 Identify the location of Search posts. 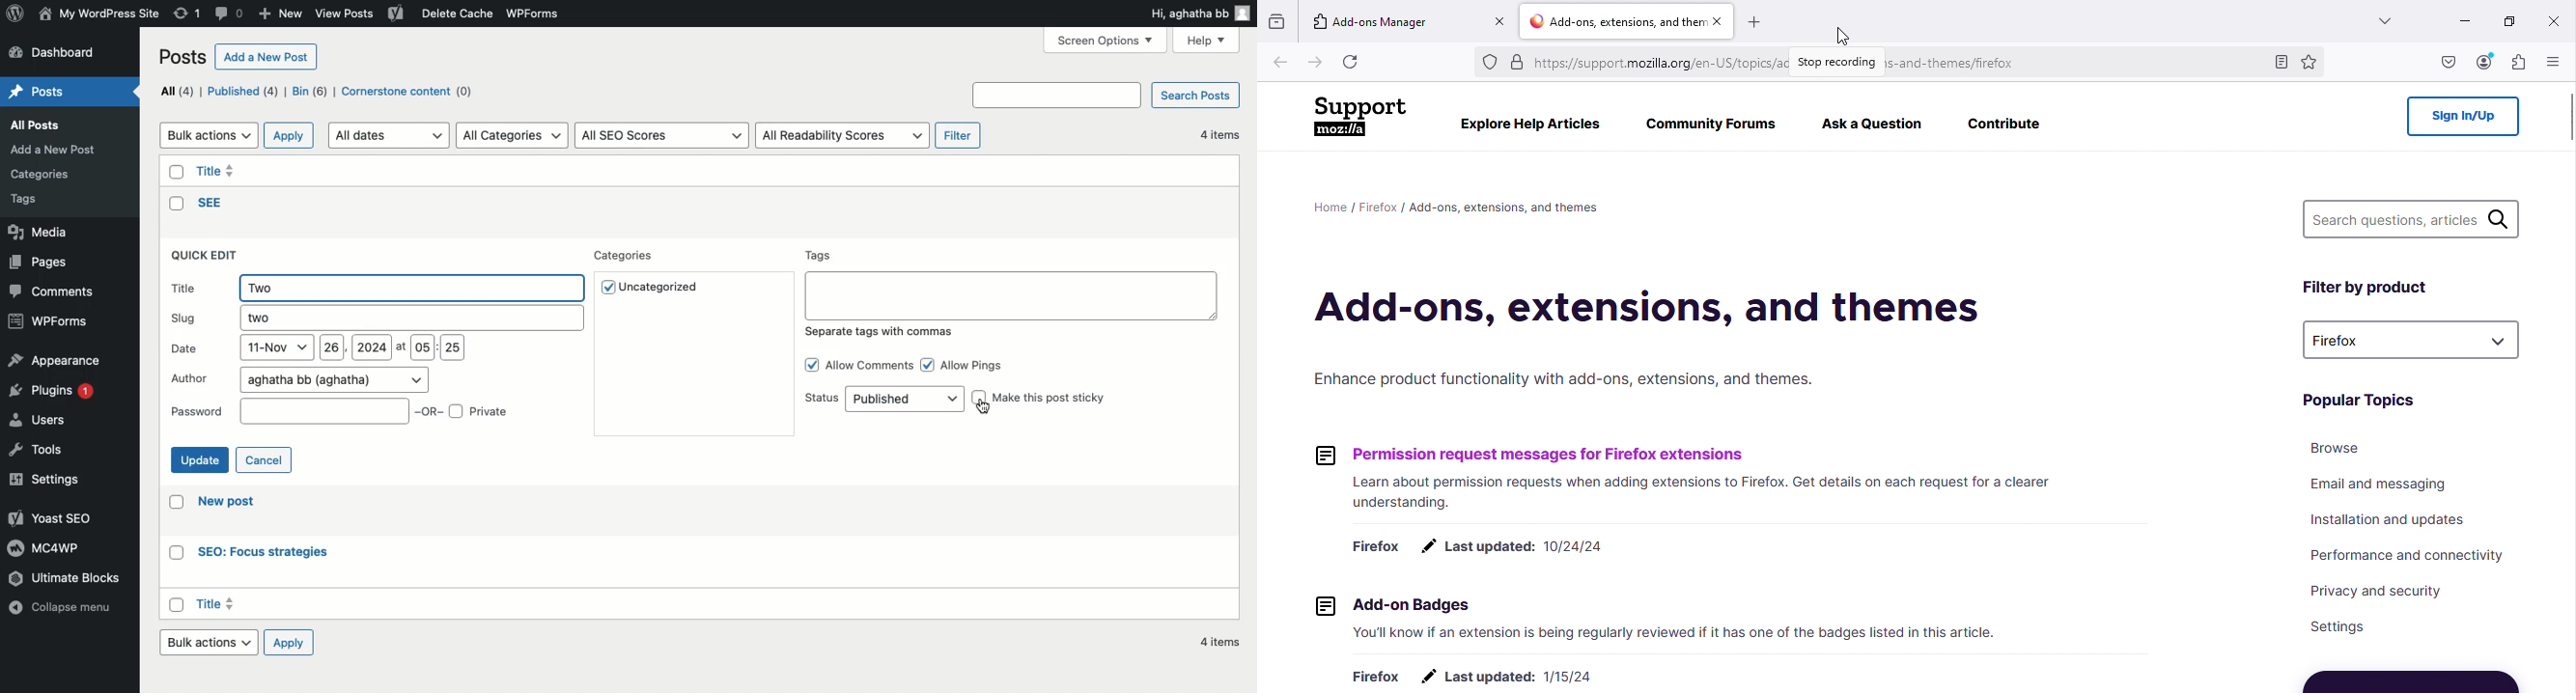
(1198, 94).